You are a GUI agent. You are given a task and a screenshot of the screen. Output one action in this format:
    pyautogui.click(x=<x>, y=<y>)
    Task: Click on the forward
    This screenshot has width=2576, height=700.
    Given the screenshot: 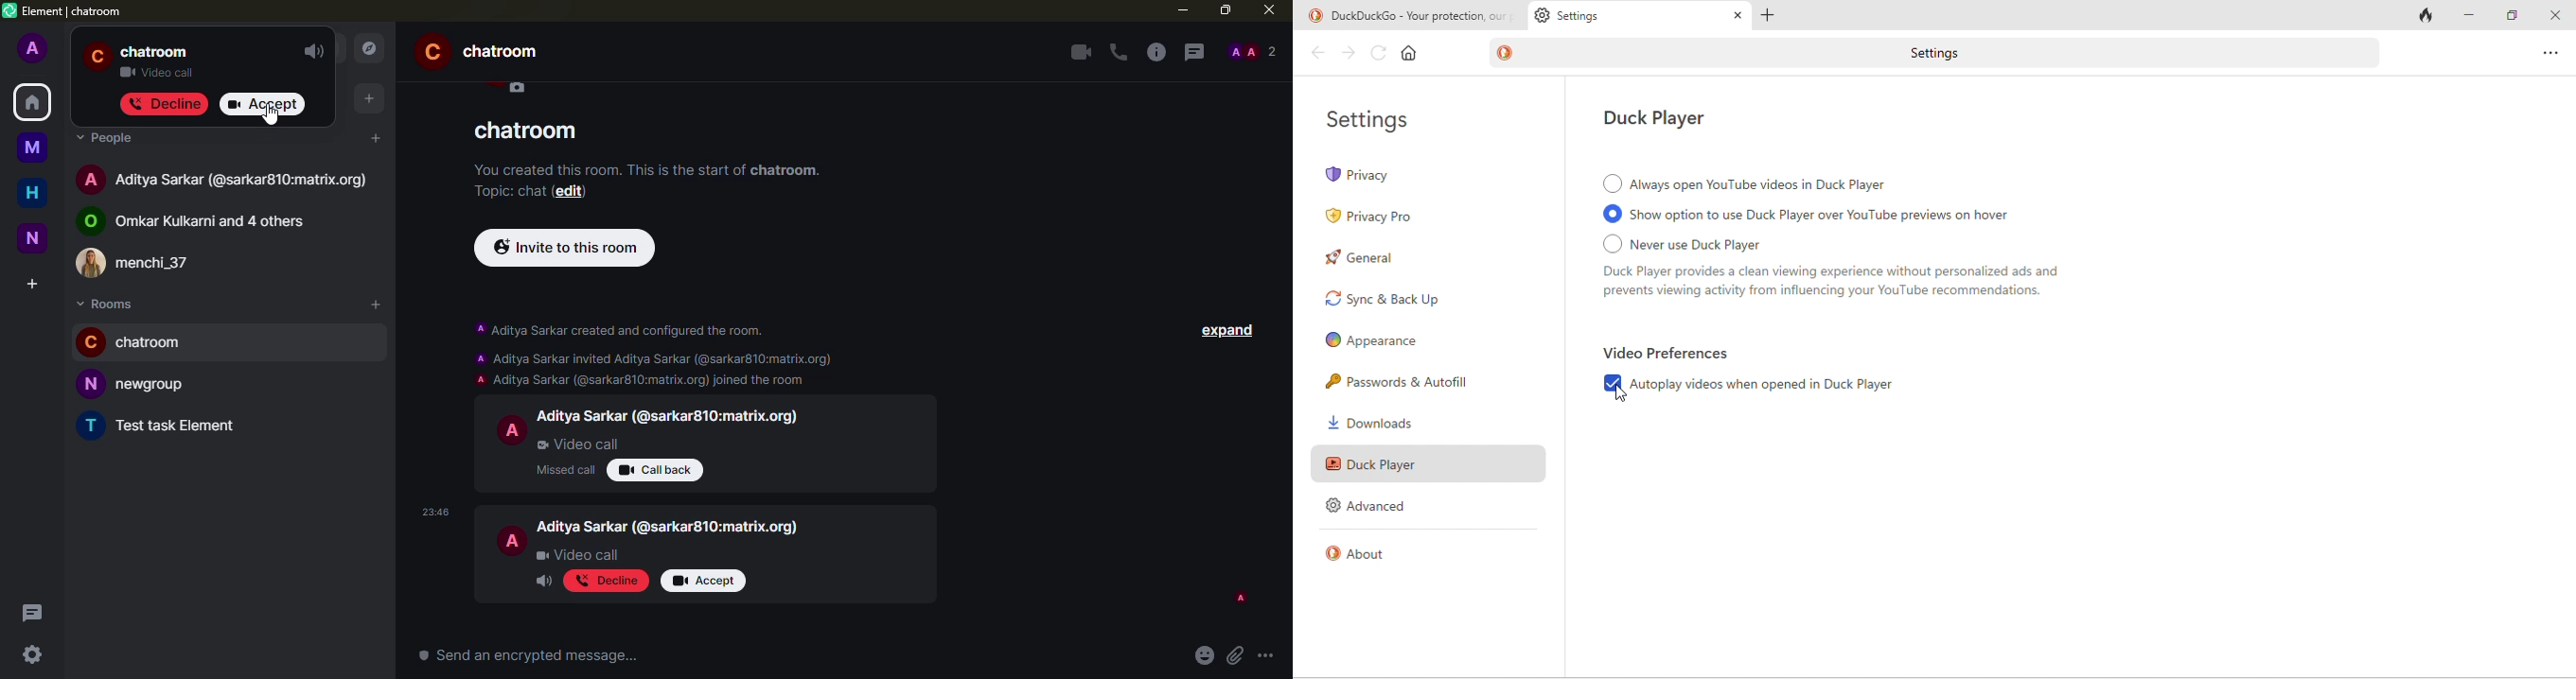 What is the action you would take?
    pyautogui.click(x=1350, y=55)
    